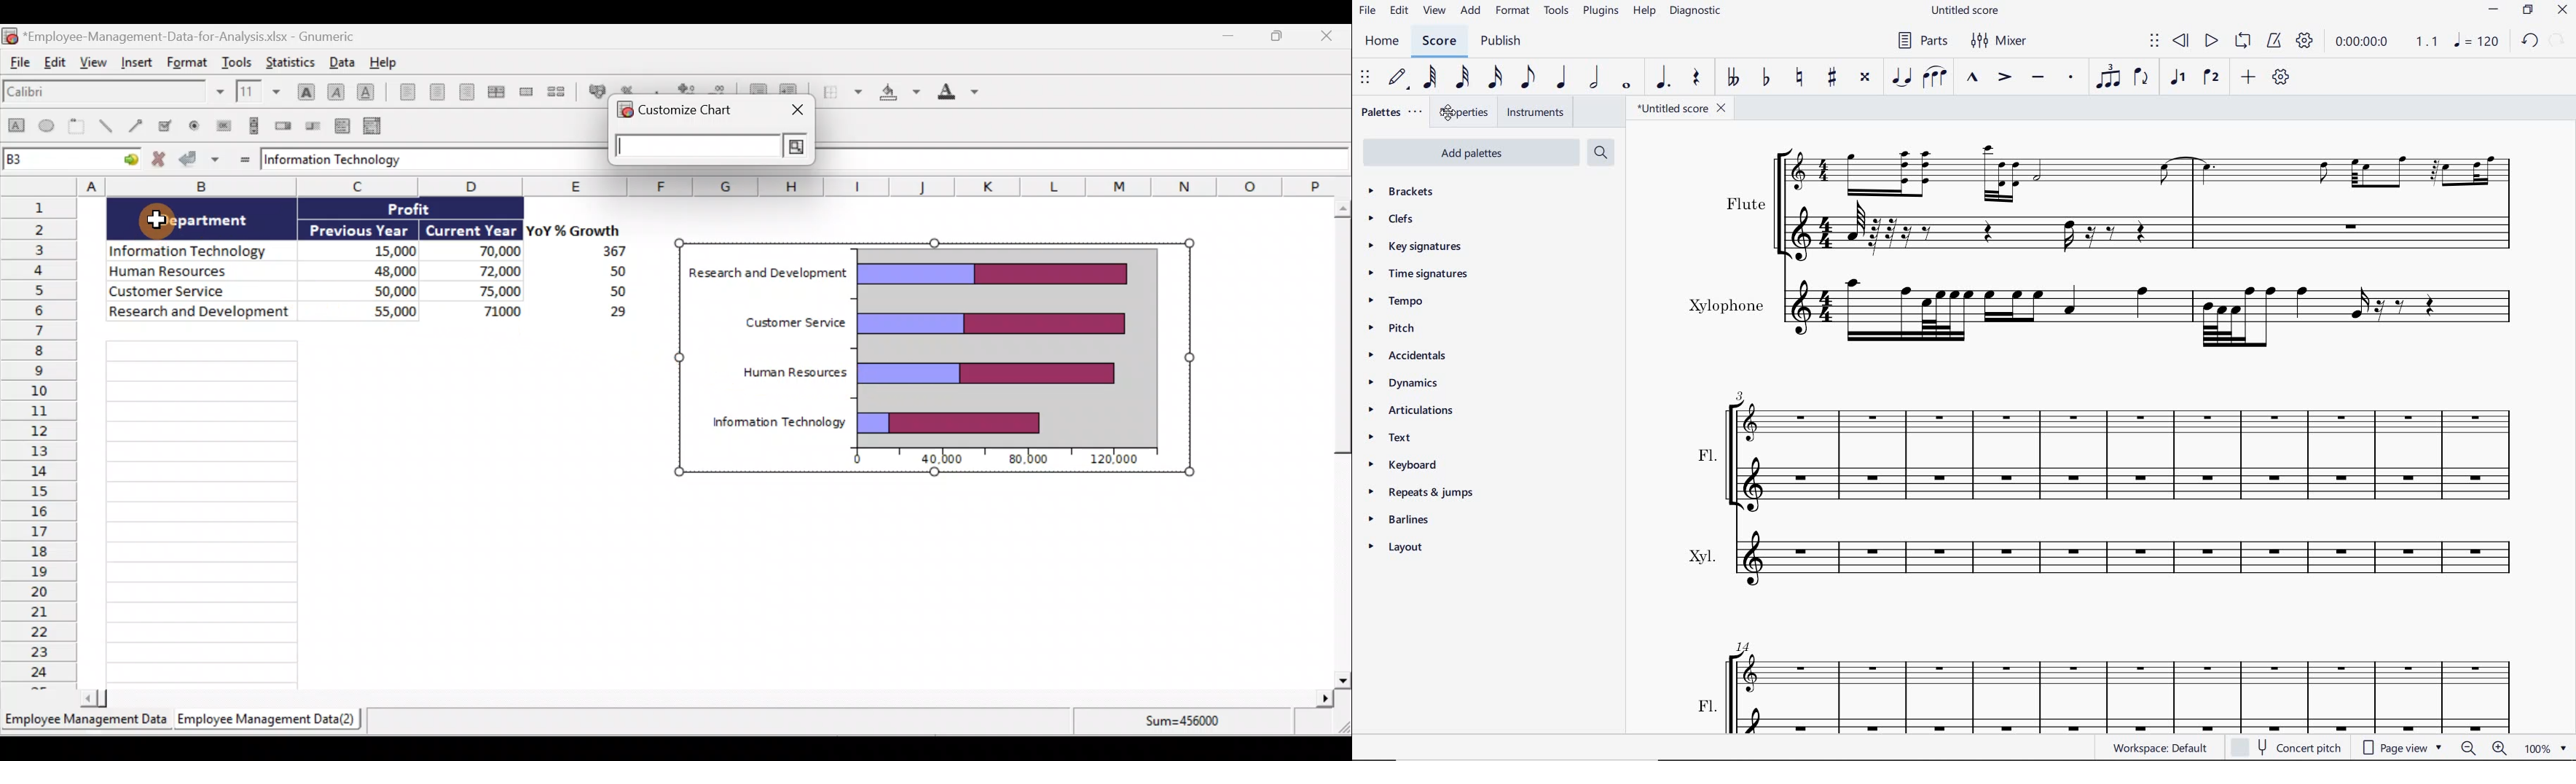  Describe the element at coordinates (1501, 41) in the screenshot. I see `PUBLISH` at that location.